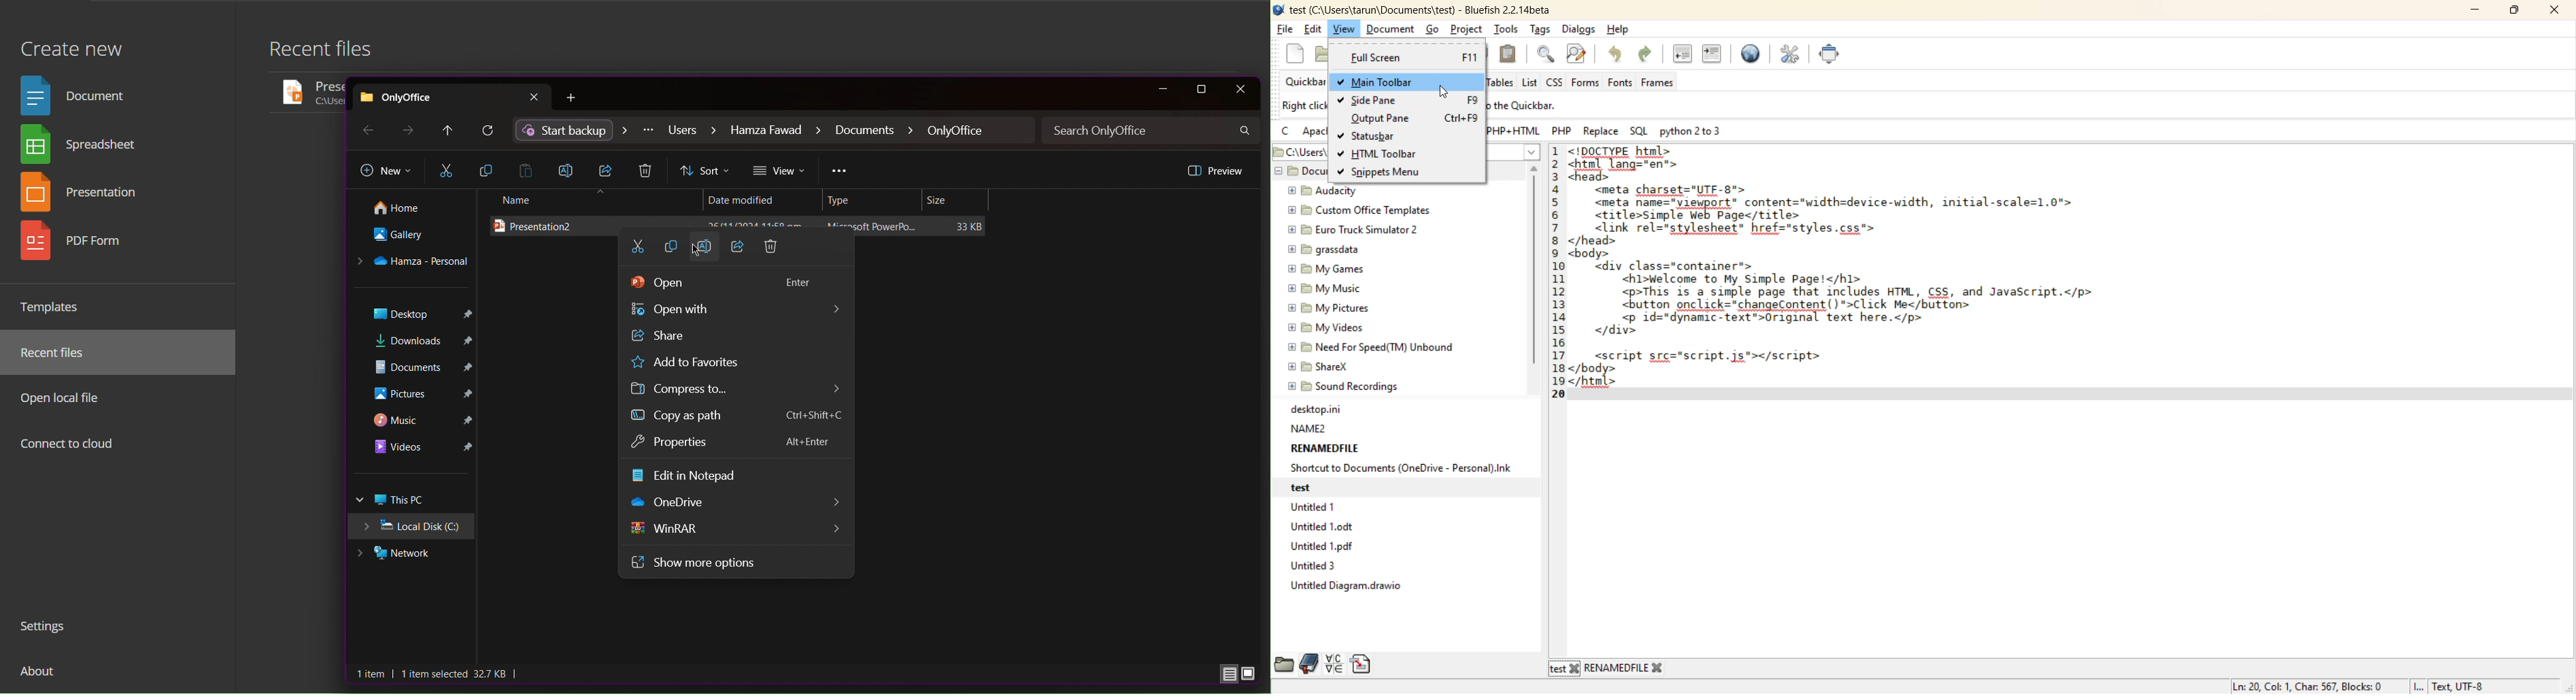 This screenshot has width=2576, height=700. Describe the element at coordinates (593, 200) in the screenshot. I see `Name` at that location.